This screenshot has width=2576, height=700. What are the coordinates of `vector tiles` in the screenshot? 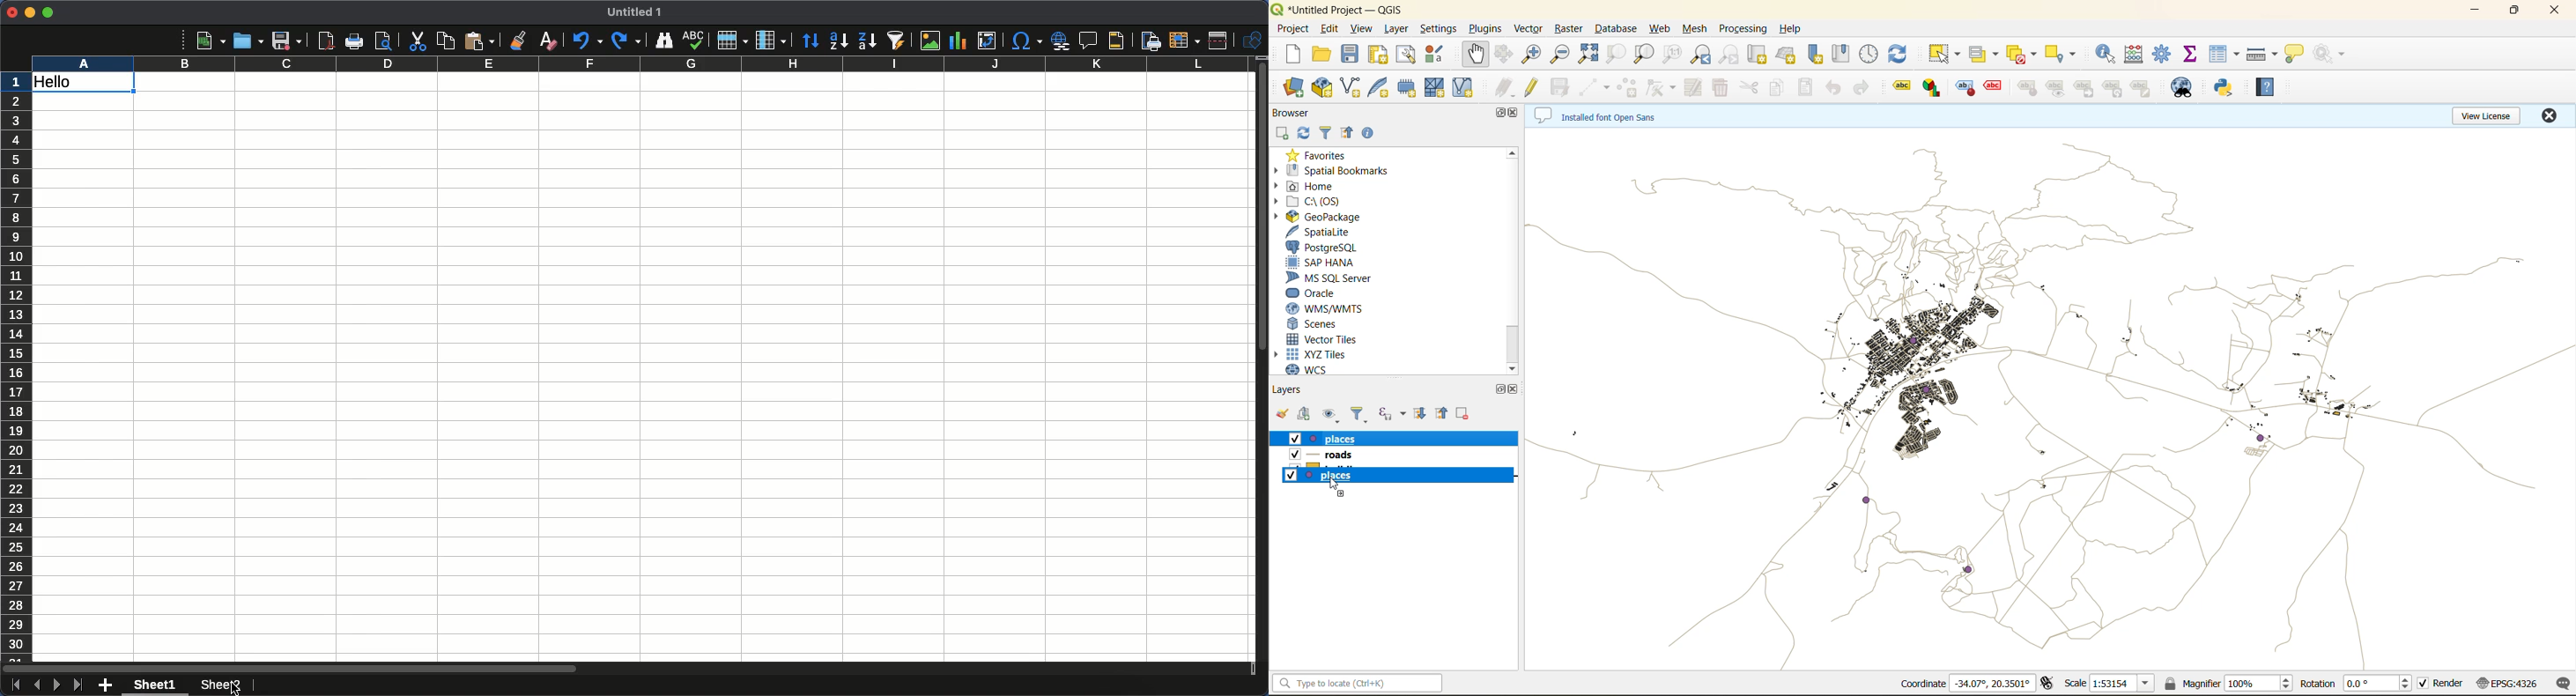 It's located at (1342, 339).